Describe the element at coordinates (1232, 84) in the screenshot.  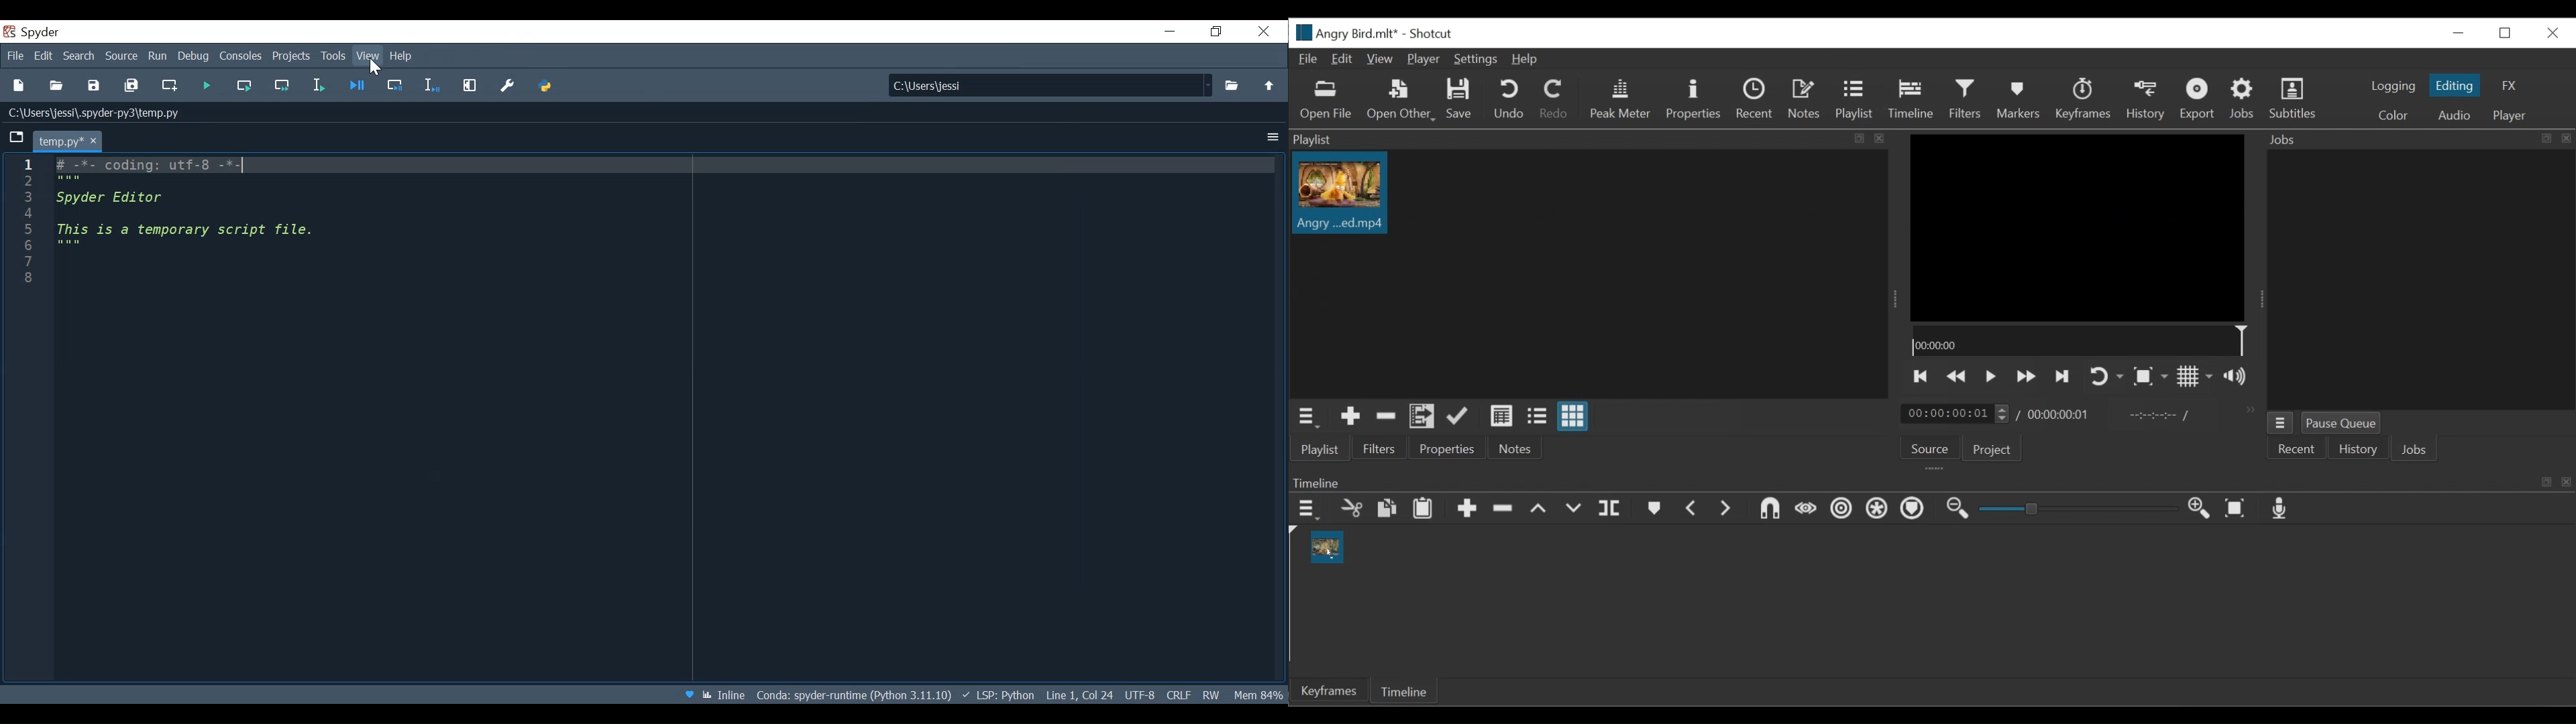
I see `Browse` at that location.